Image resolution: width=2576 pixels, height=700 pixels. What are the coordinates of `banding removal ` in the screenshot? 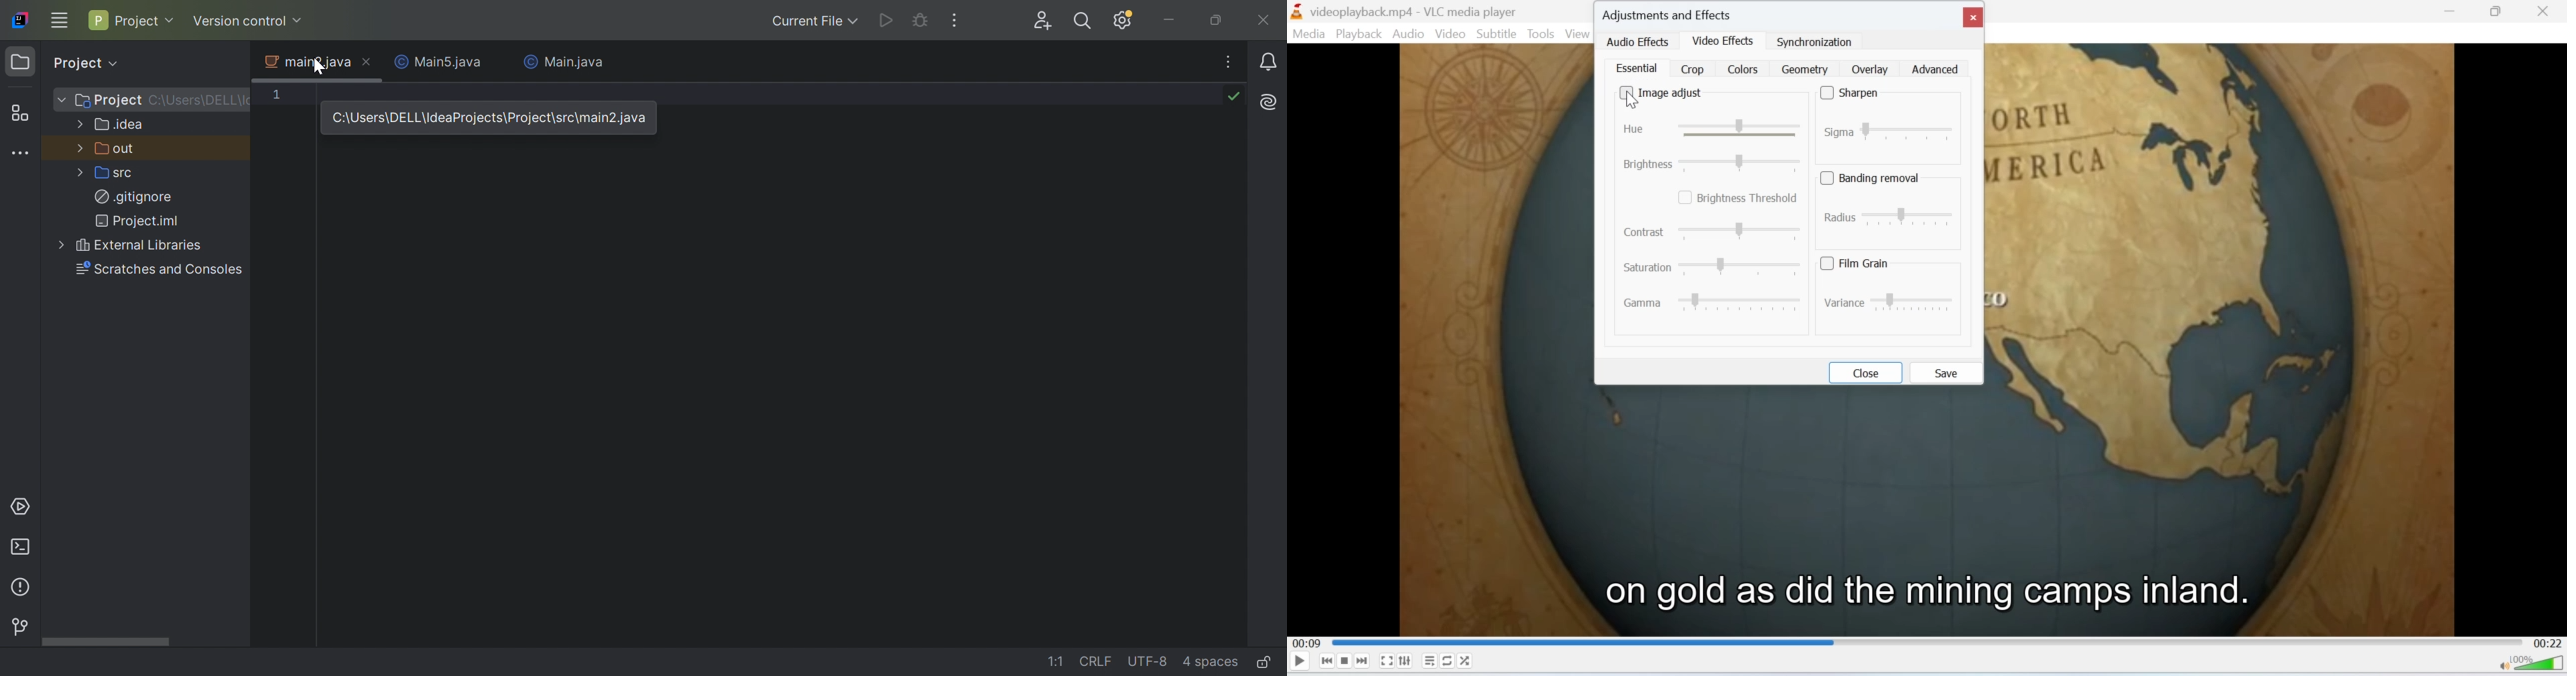 It's located at (1874, 178).